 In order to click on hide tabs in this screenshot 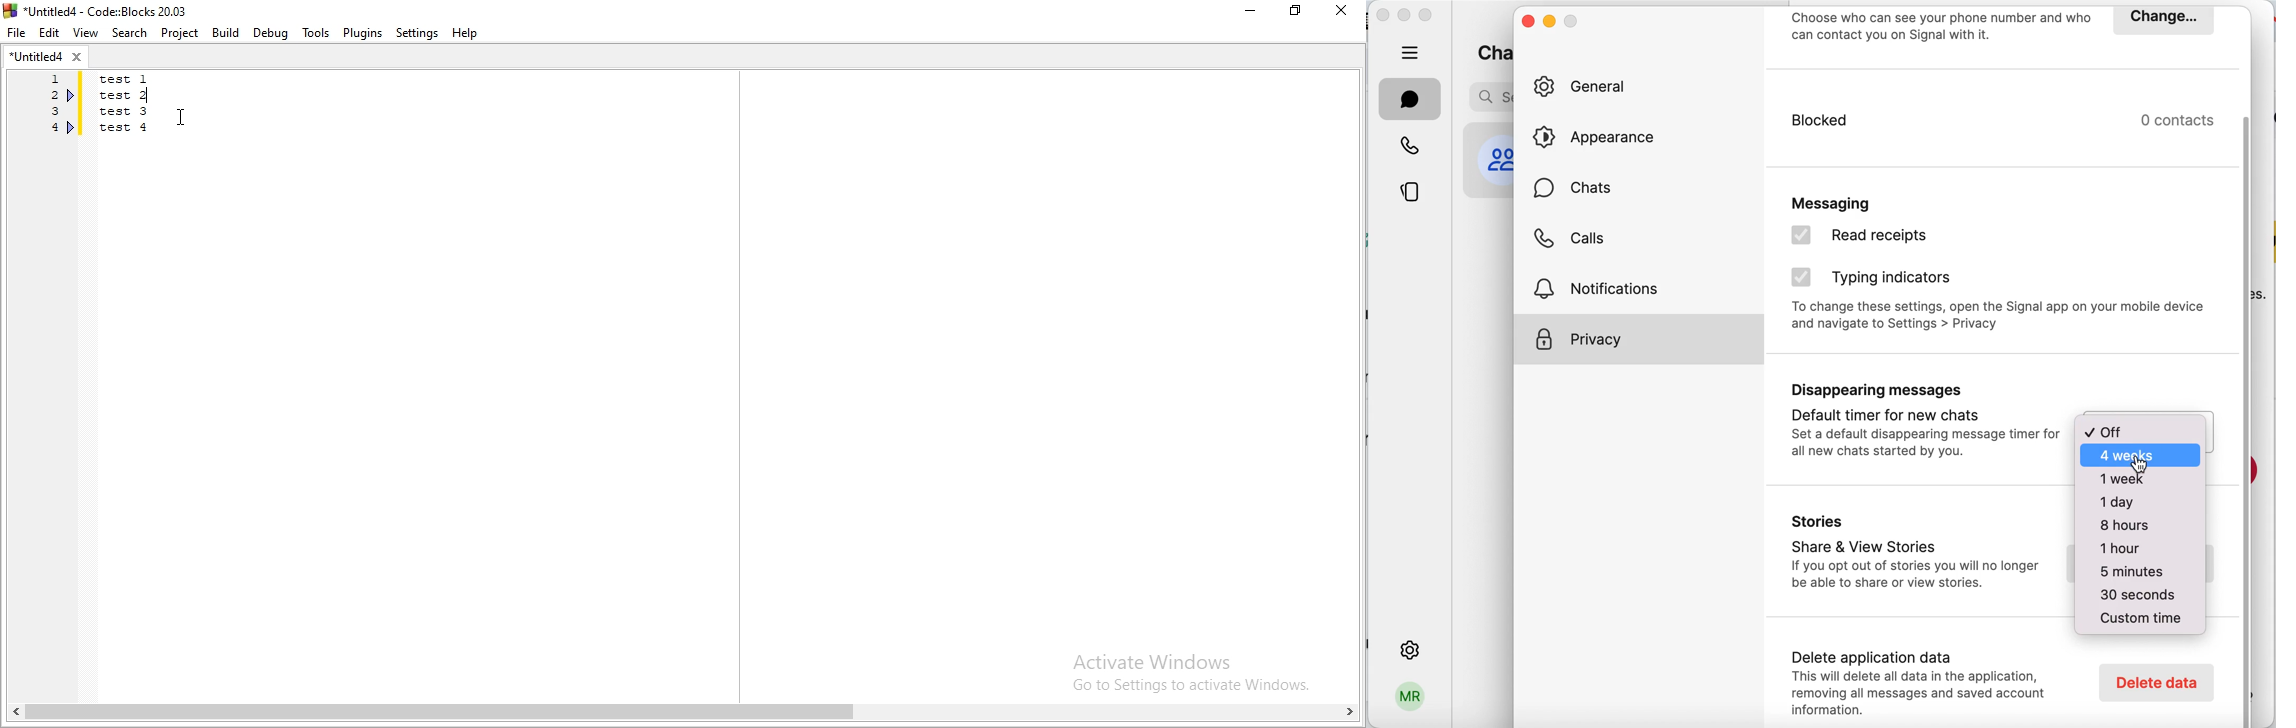, I will do `click(1411, 52)`.